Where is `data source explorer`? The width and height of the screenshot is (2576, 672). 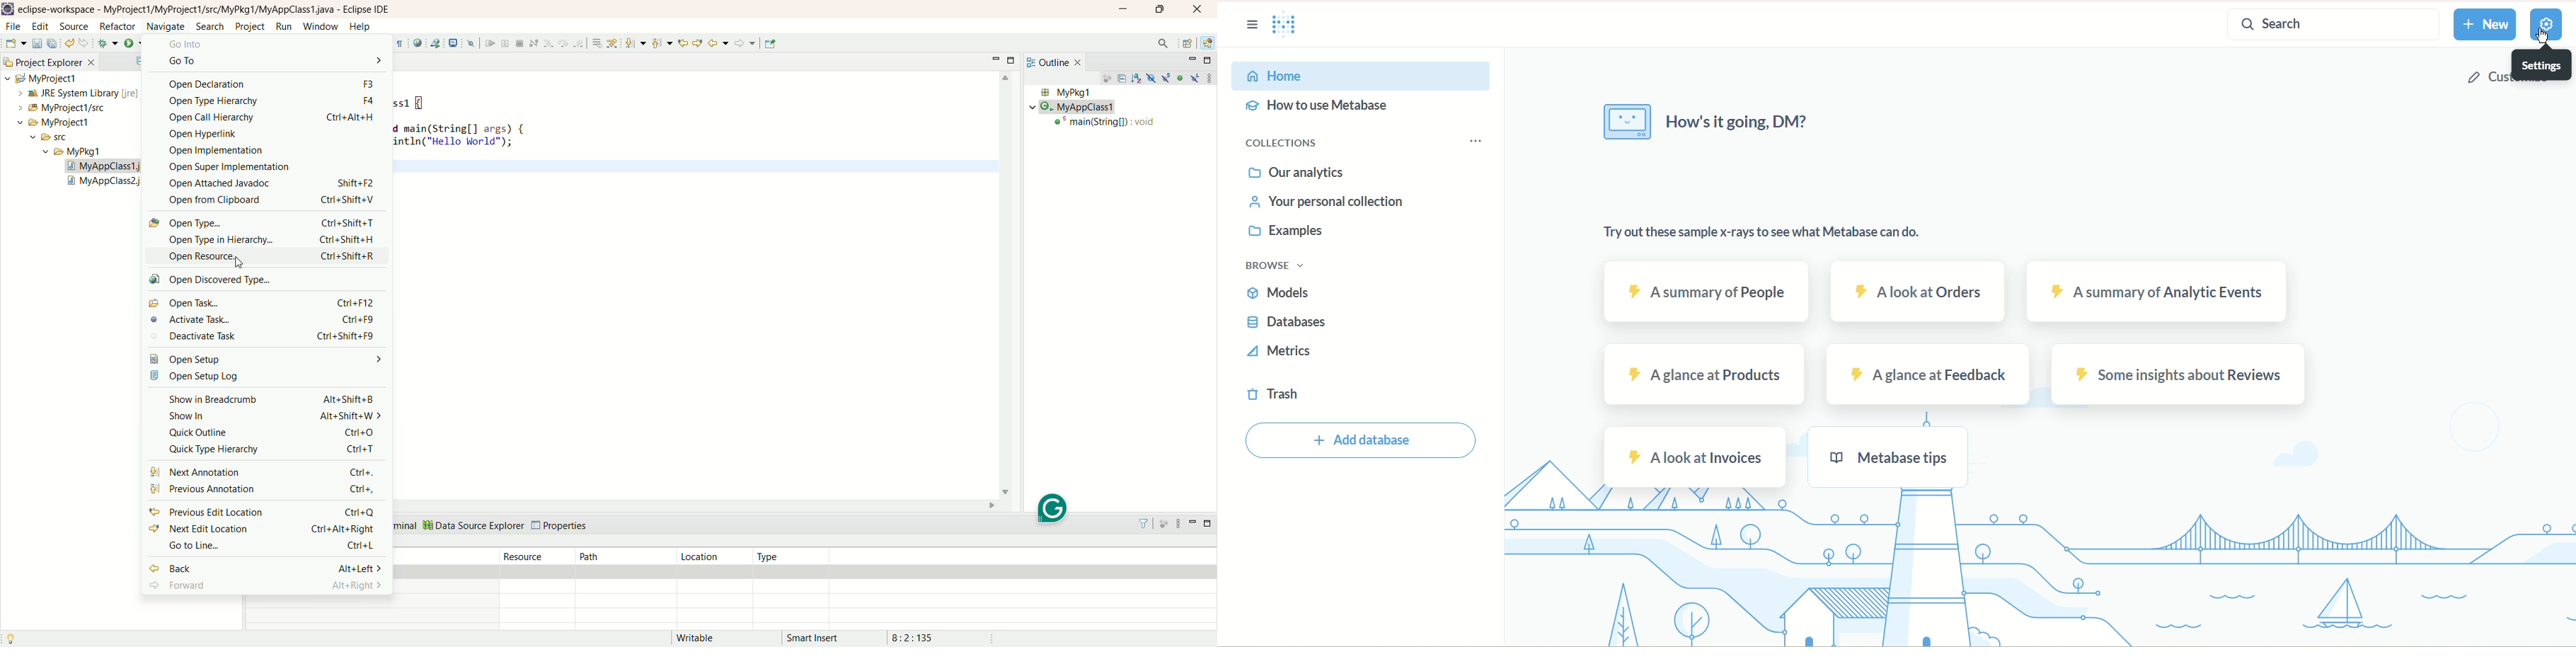 data source explorer is located at coordinates (473, 524).